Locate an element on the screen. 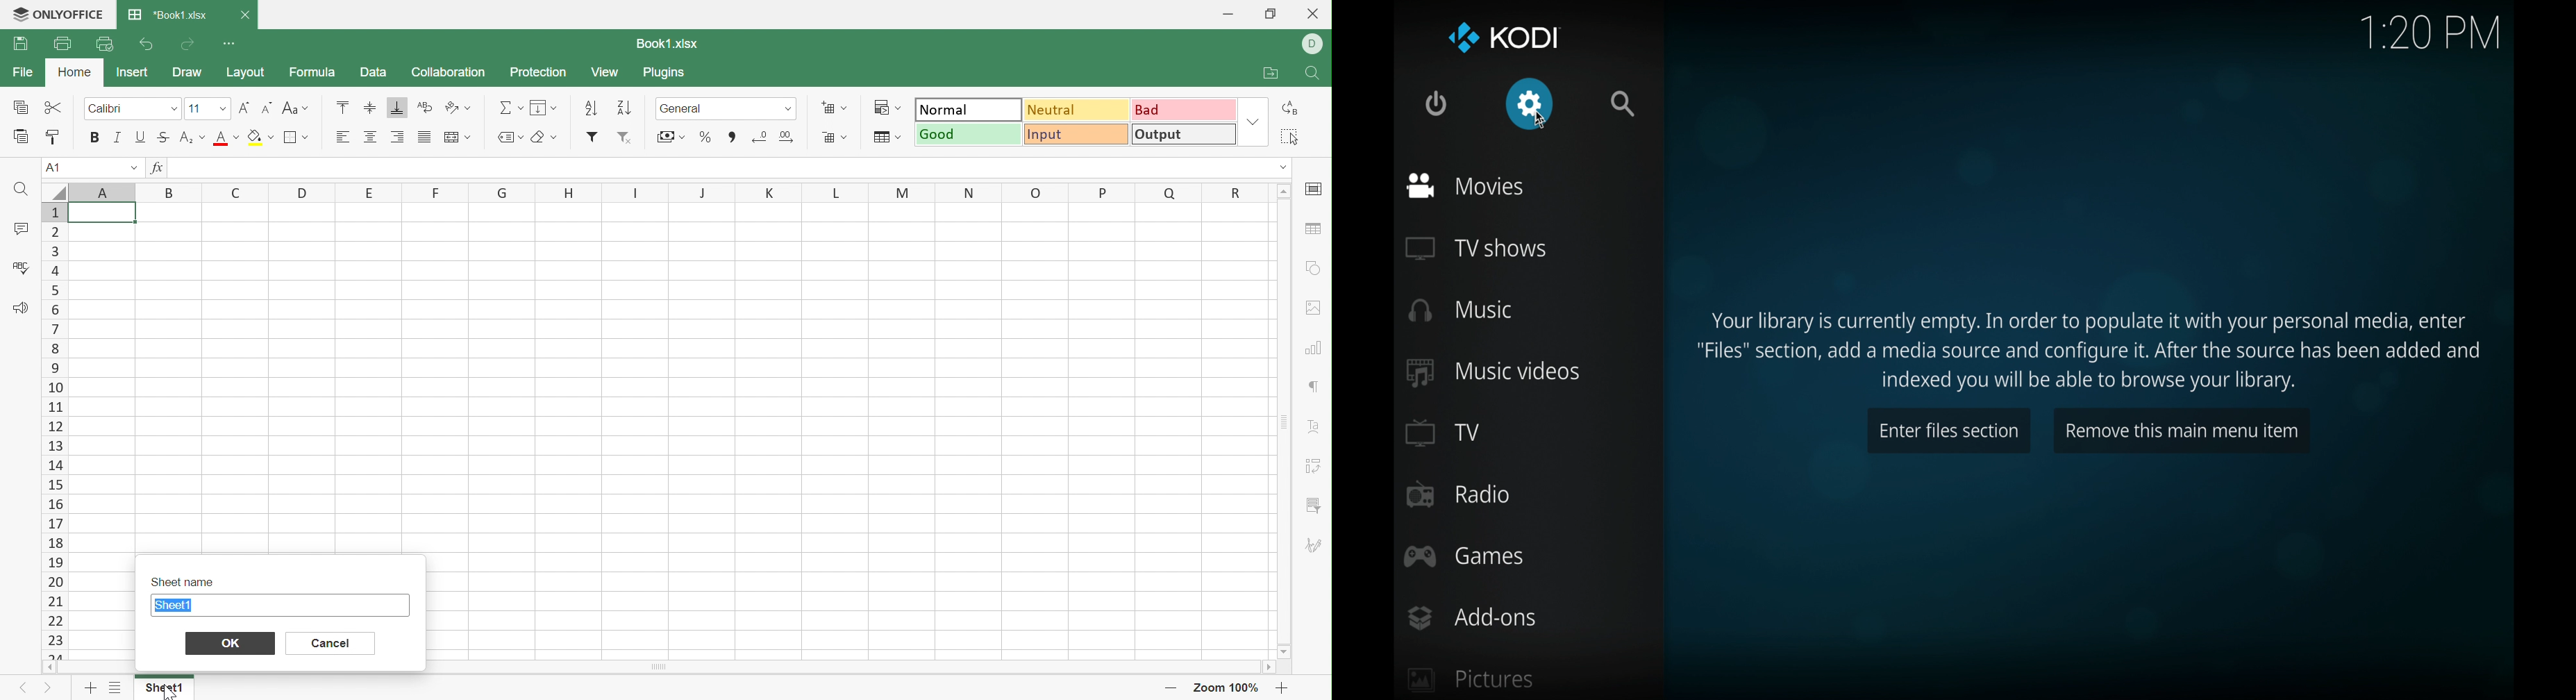 This screenshot has height=700, width=2576. Chart settings is located at coordinates (1314, 349).